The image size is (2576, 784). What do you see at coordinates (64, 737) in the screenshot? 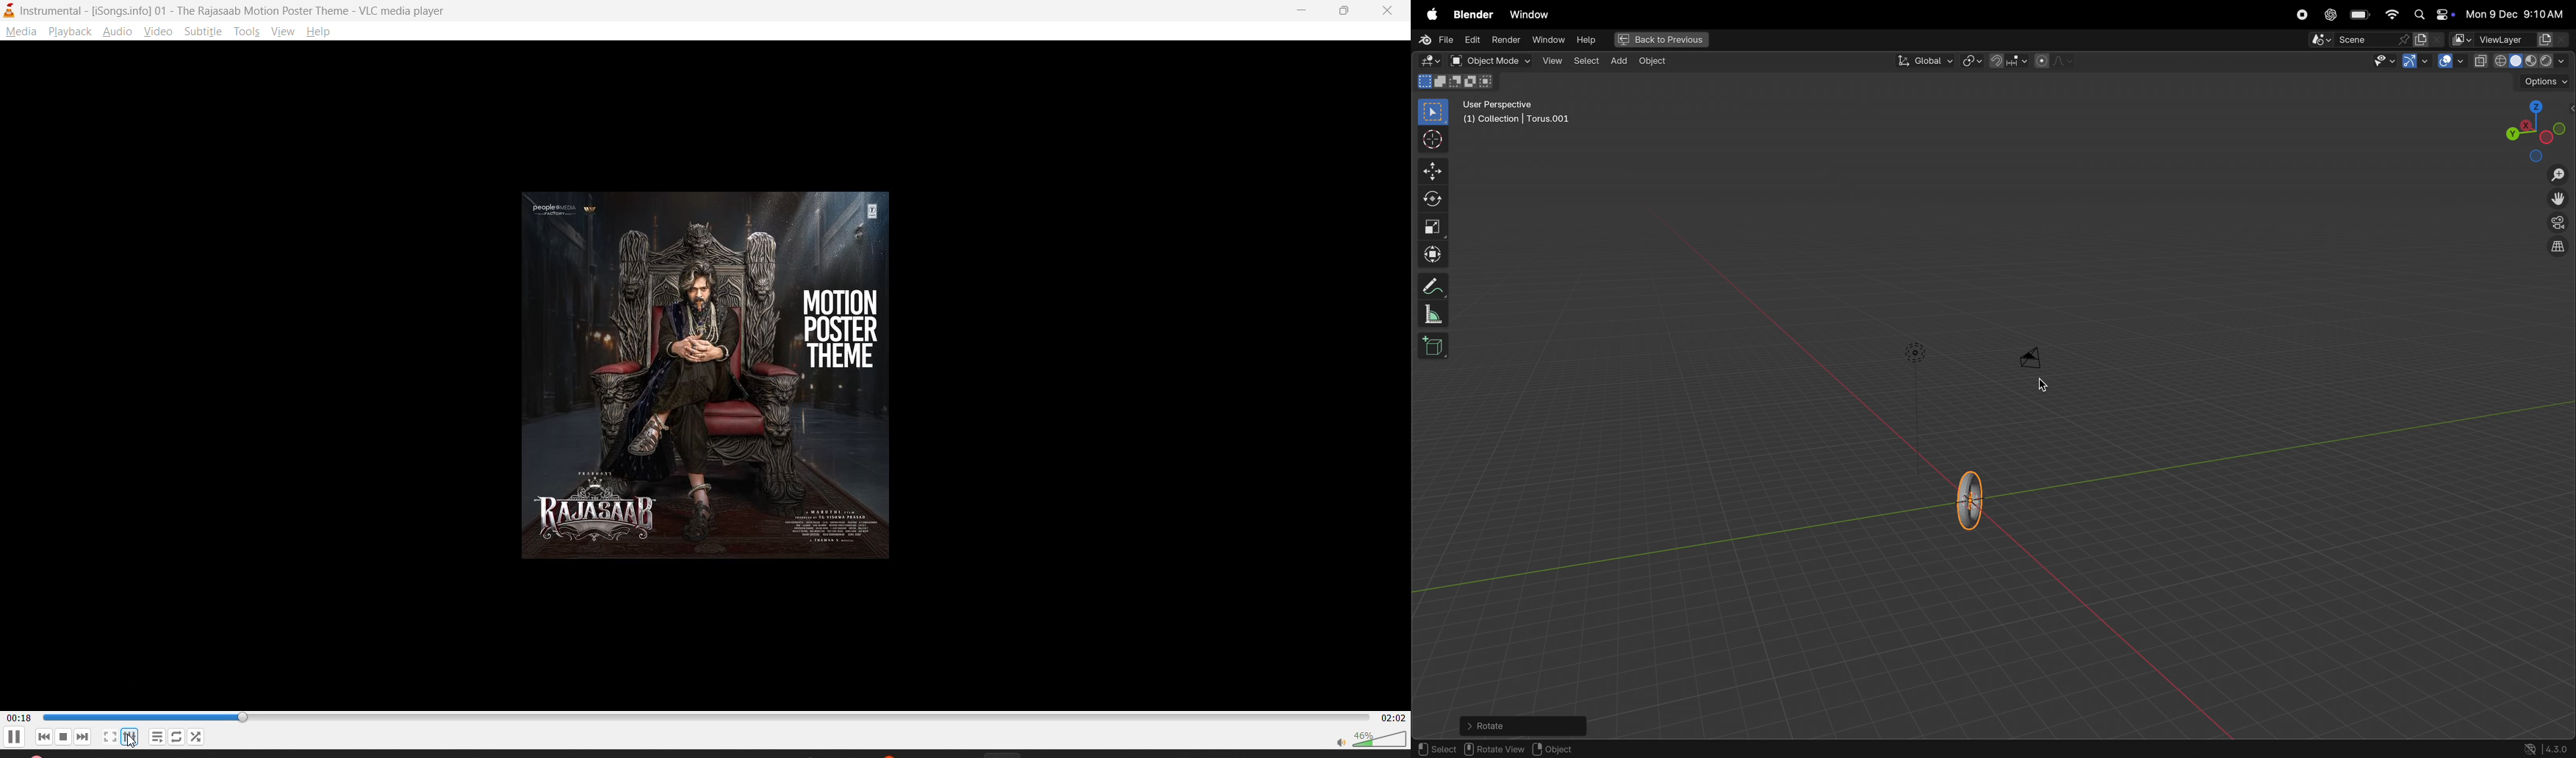
I see `stop` at bounding box center [64, 737].